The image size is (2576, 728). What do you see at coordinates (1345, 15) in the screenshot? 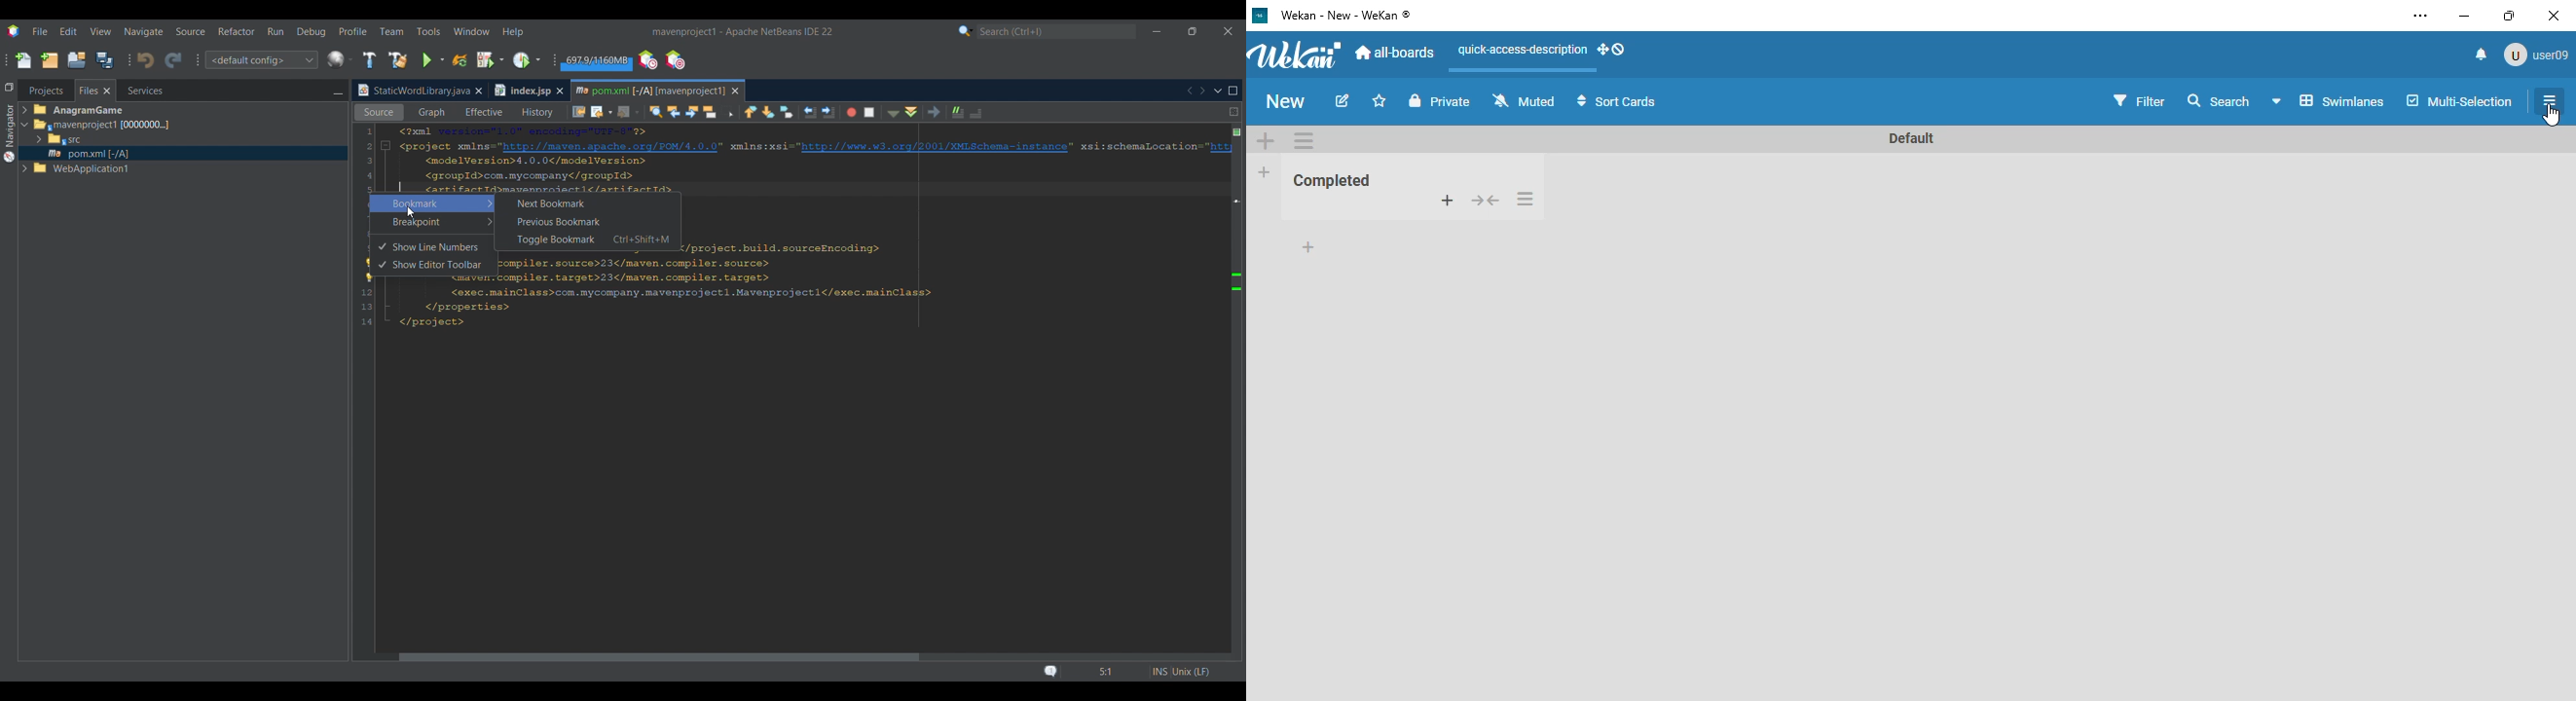
I see `wekan - new - wekan` at bounding box center [1345, 15].